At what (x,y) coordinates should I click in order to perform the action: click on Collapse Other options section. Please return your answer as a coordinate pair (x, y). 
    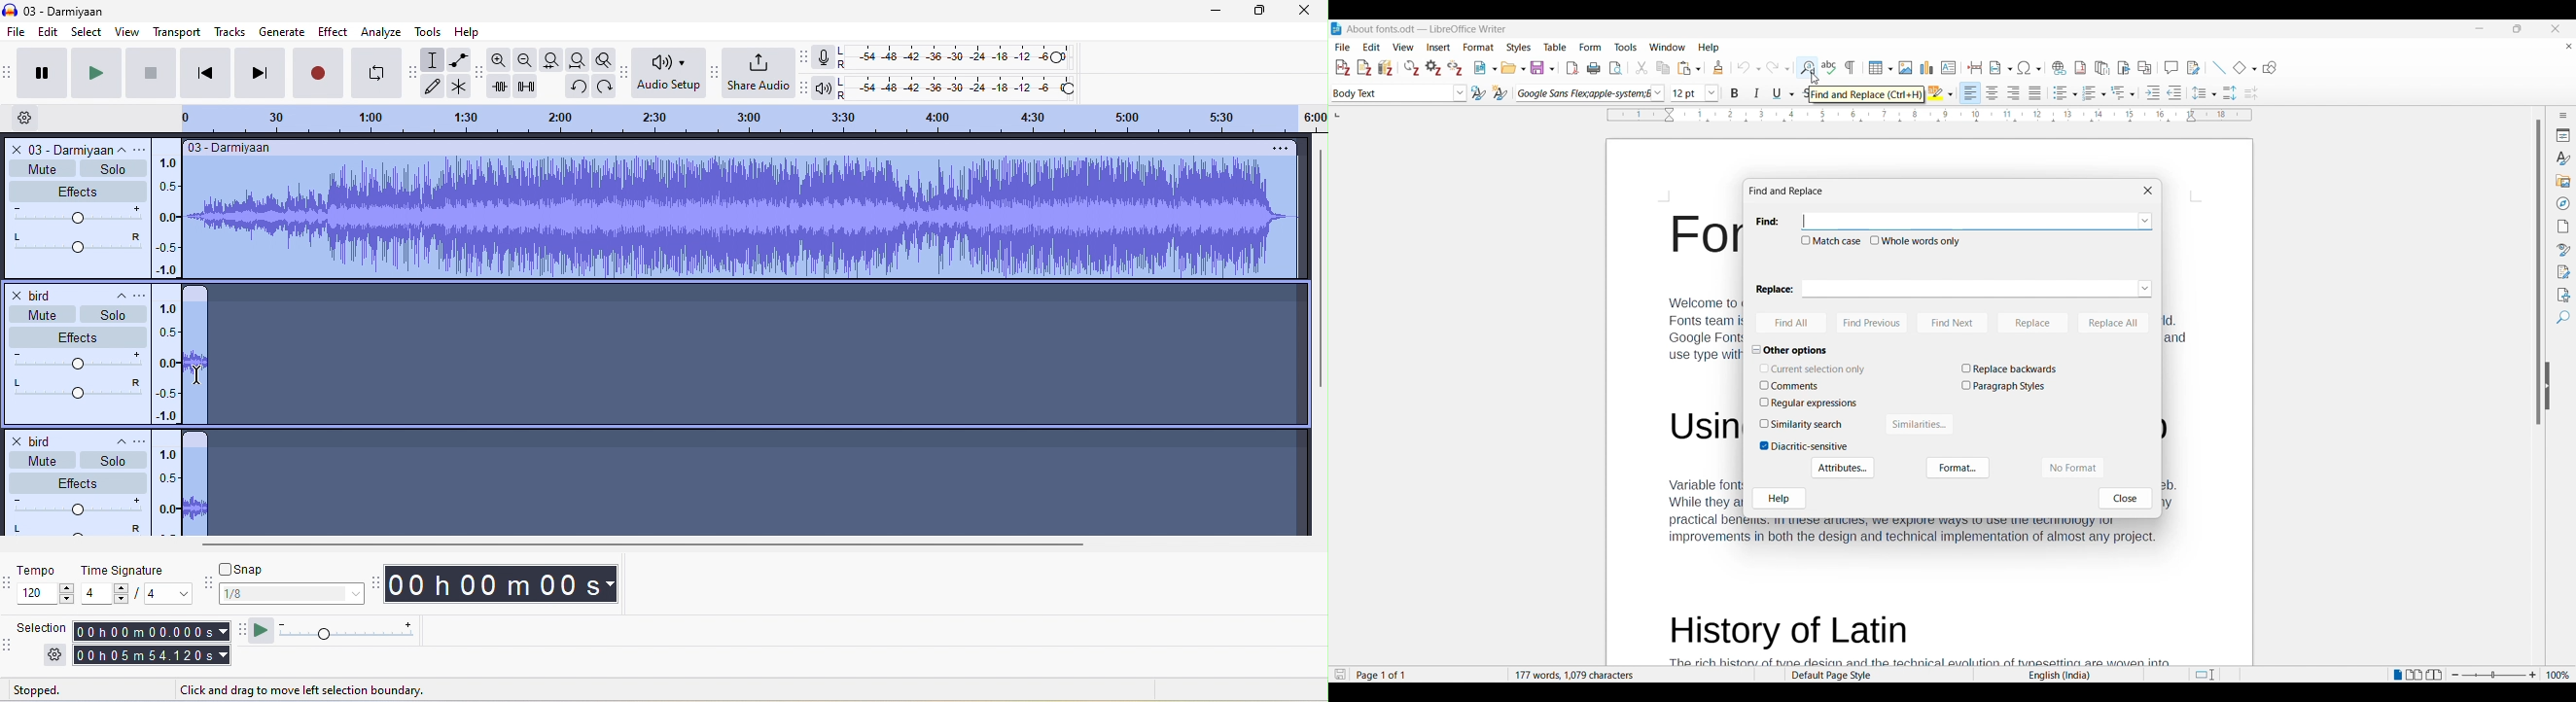
    Looking at the image, I should click on (1795, 350).